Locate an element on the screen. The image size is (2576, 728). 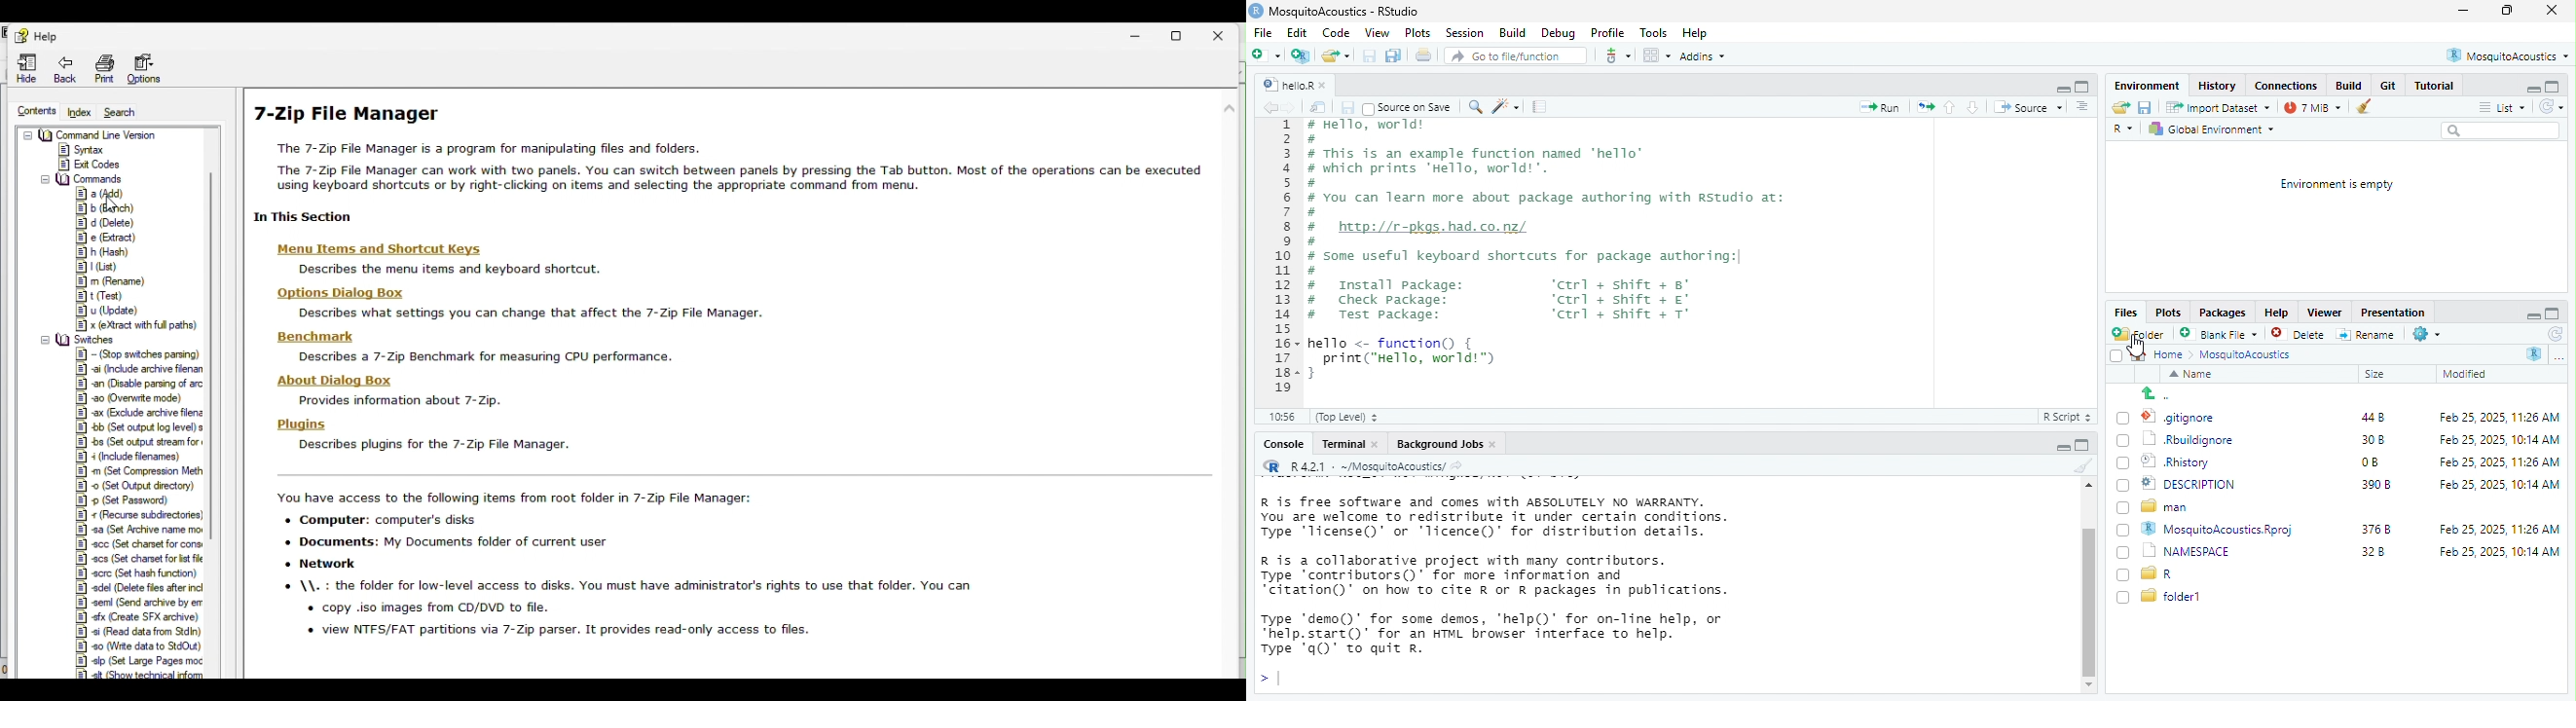
 Global Environment  is located at coordinates (2216, 130).